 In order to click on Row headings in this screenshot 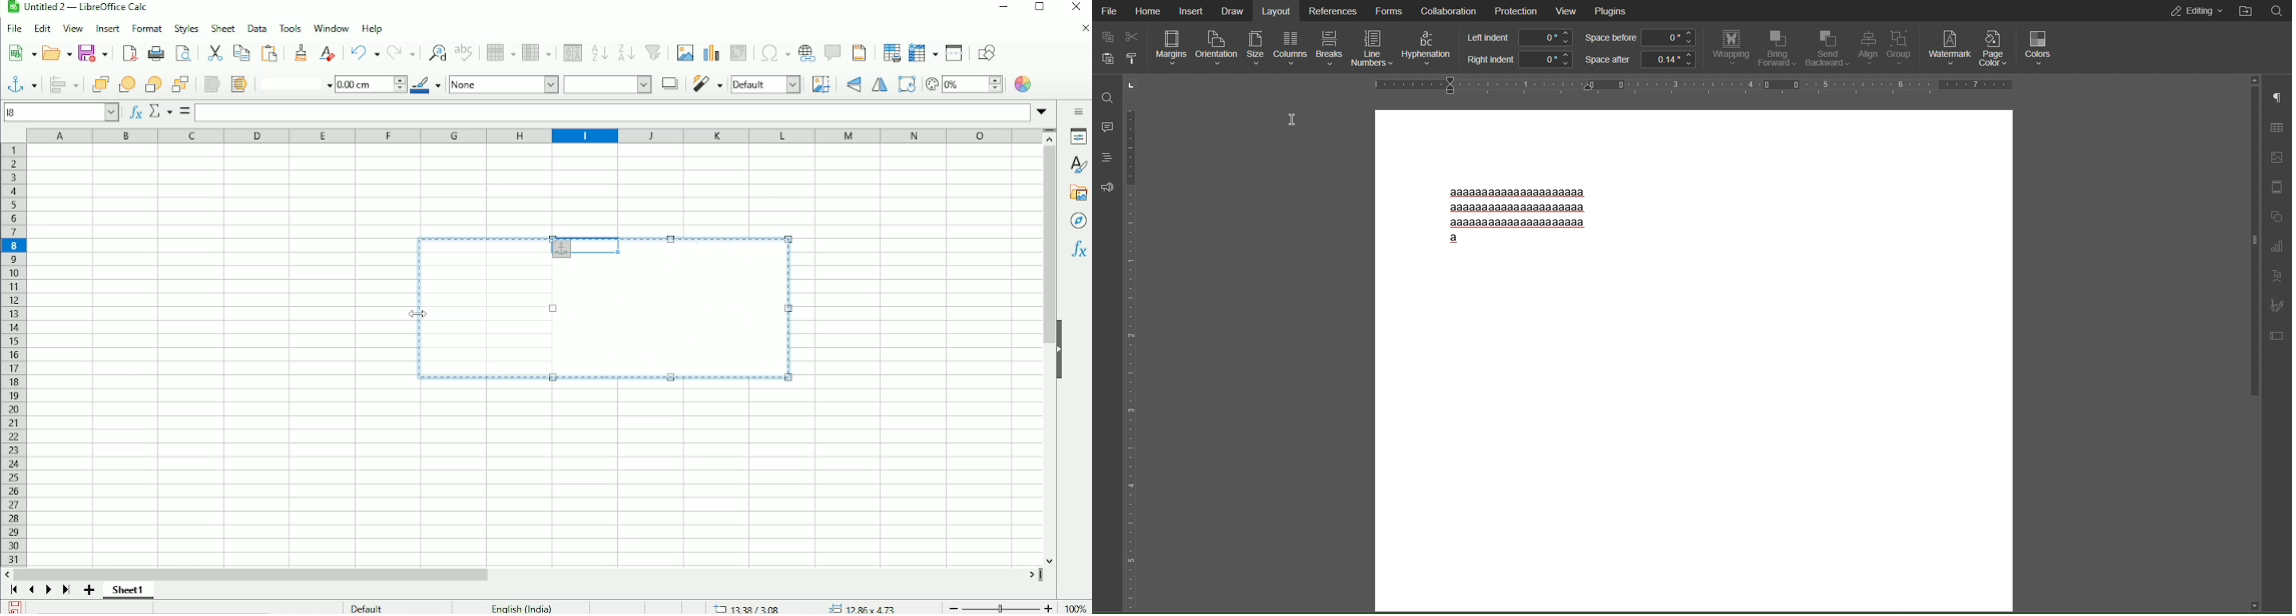, I will do `click(12, 354)`.